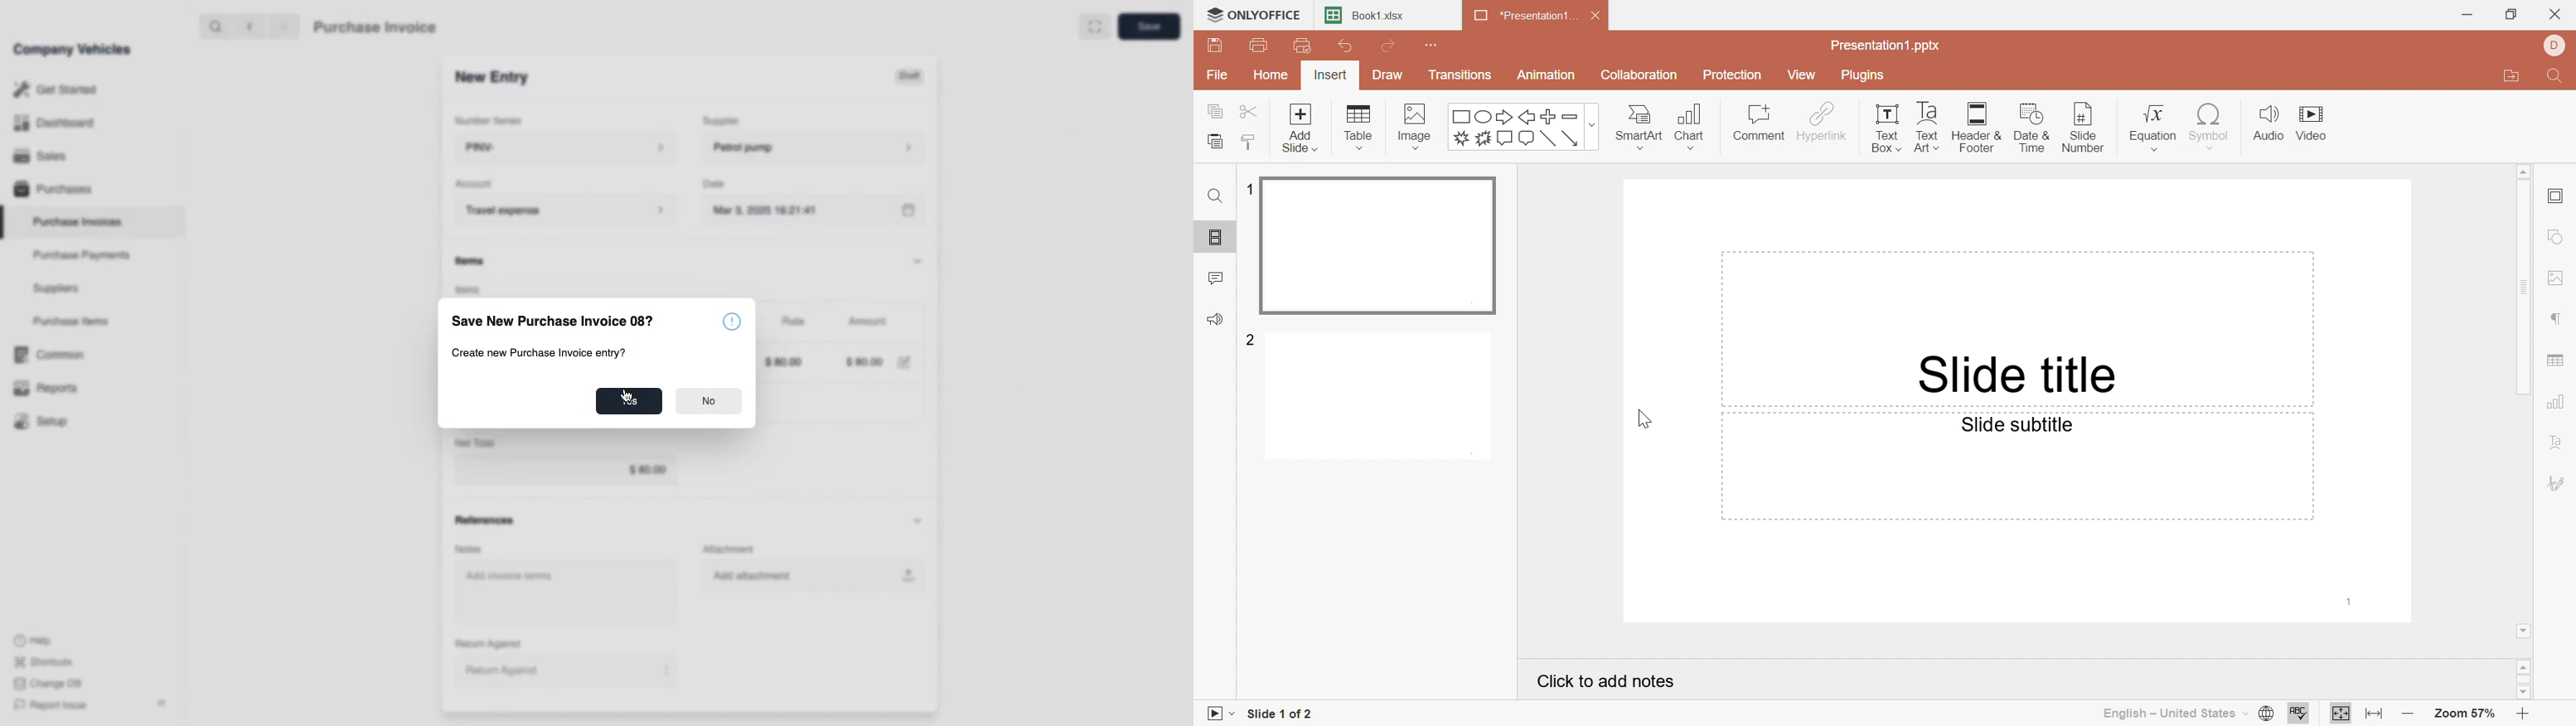 The image size is (2576, 728). What do you see at coordinates (1461, 75) in the screenshot?
I see `Transitions` at bounding box center [1461, 75].